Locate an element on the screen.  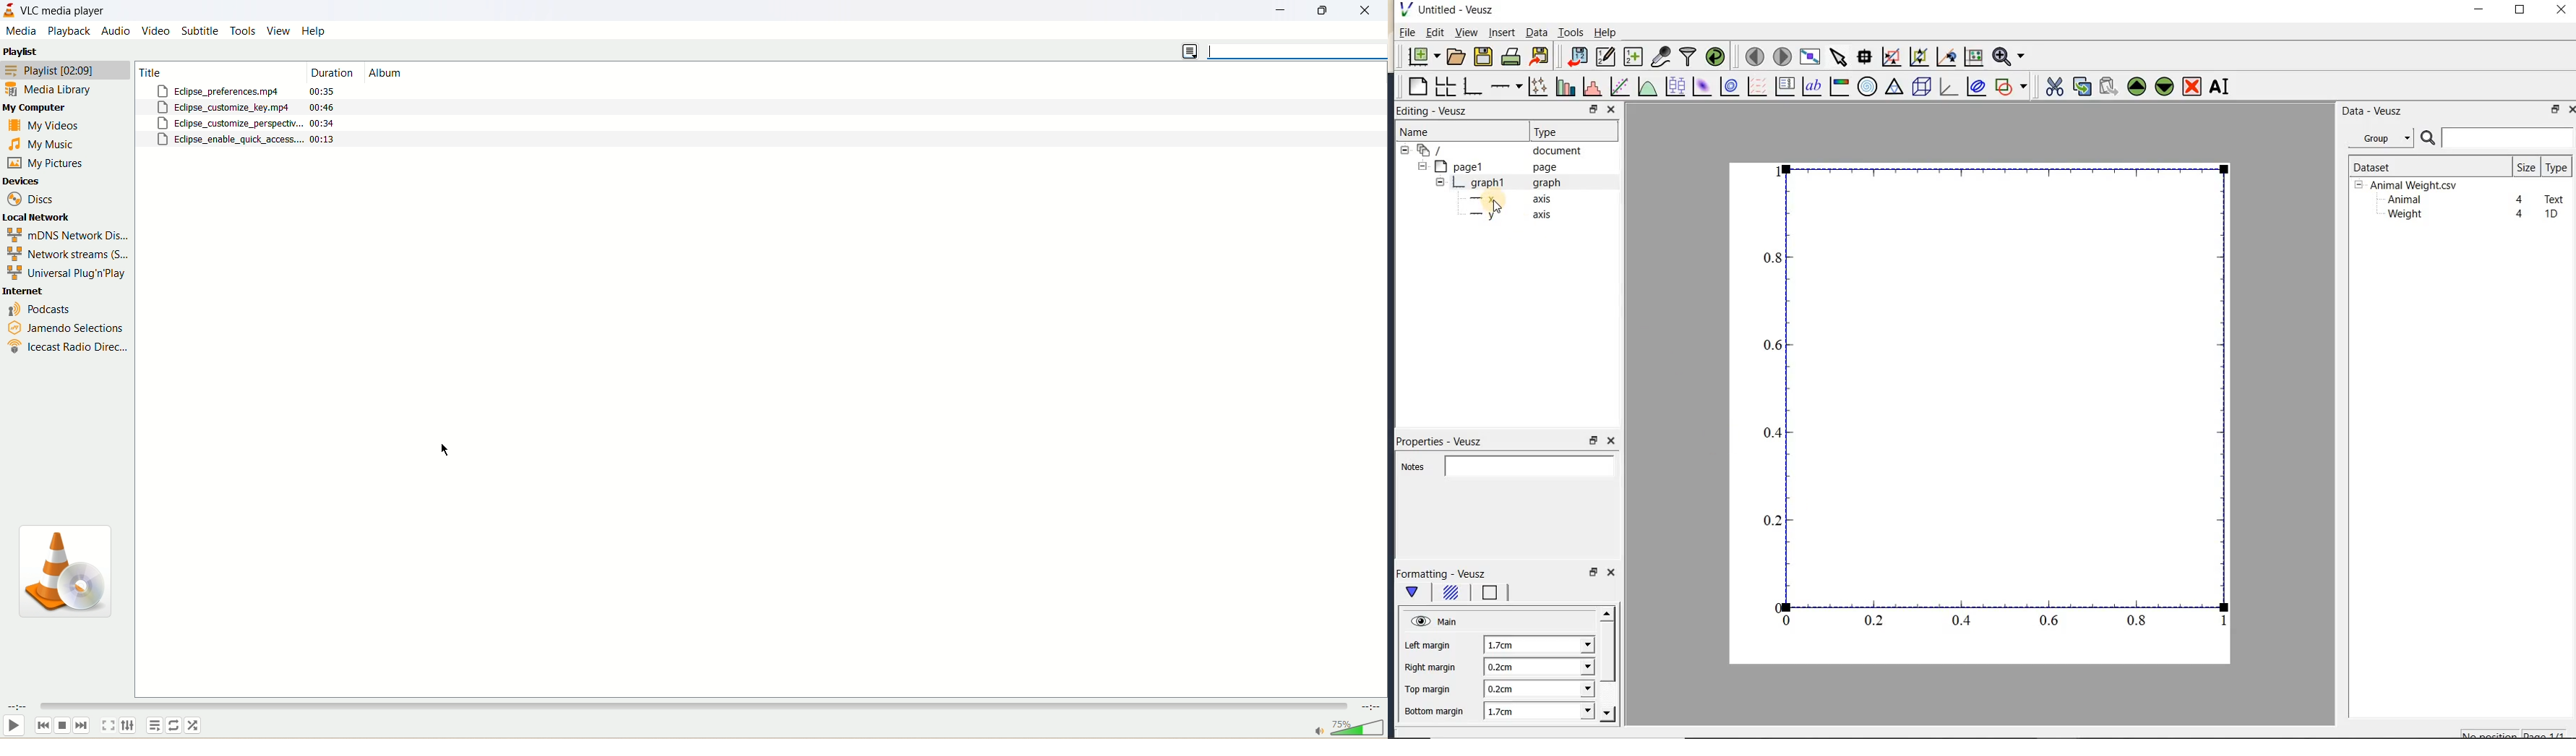
elapsed time is located at coordinates (18, 706).